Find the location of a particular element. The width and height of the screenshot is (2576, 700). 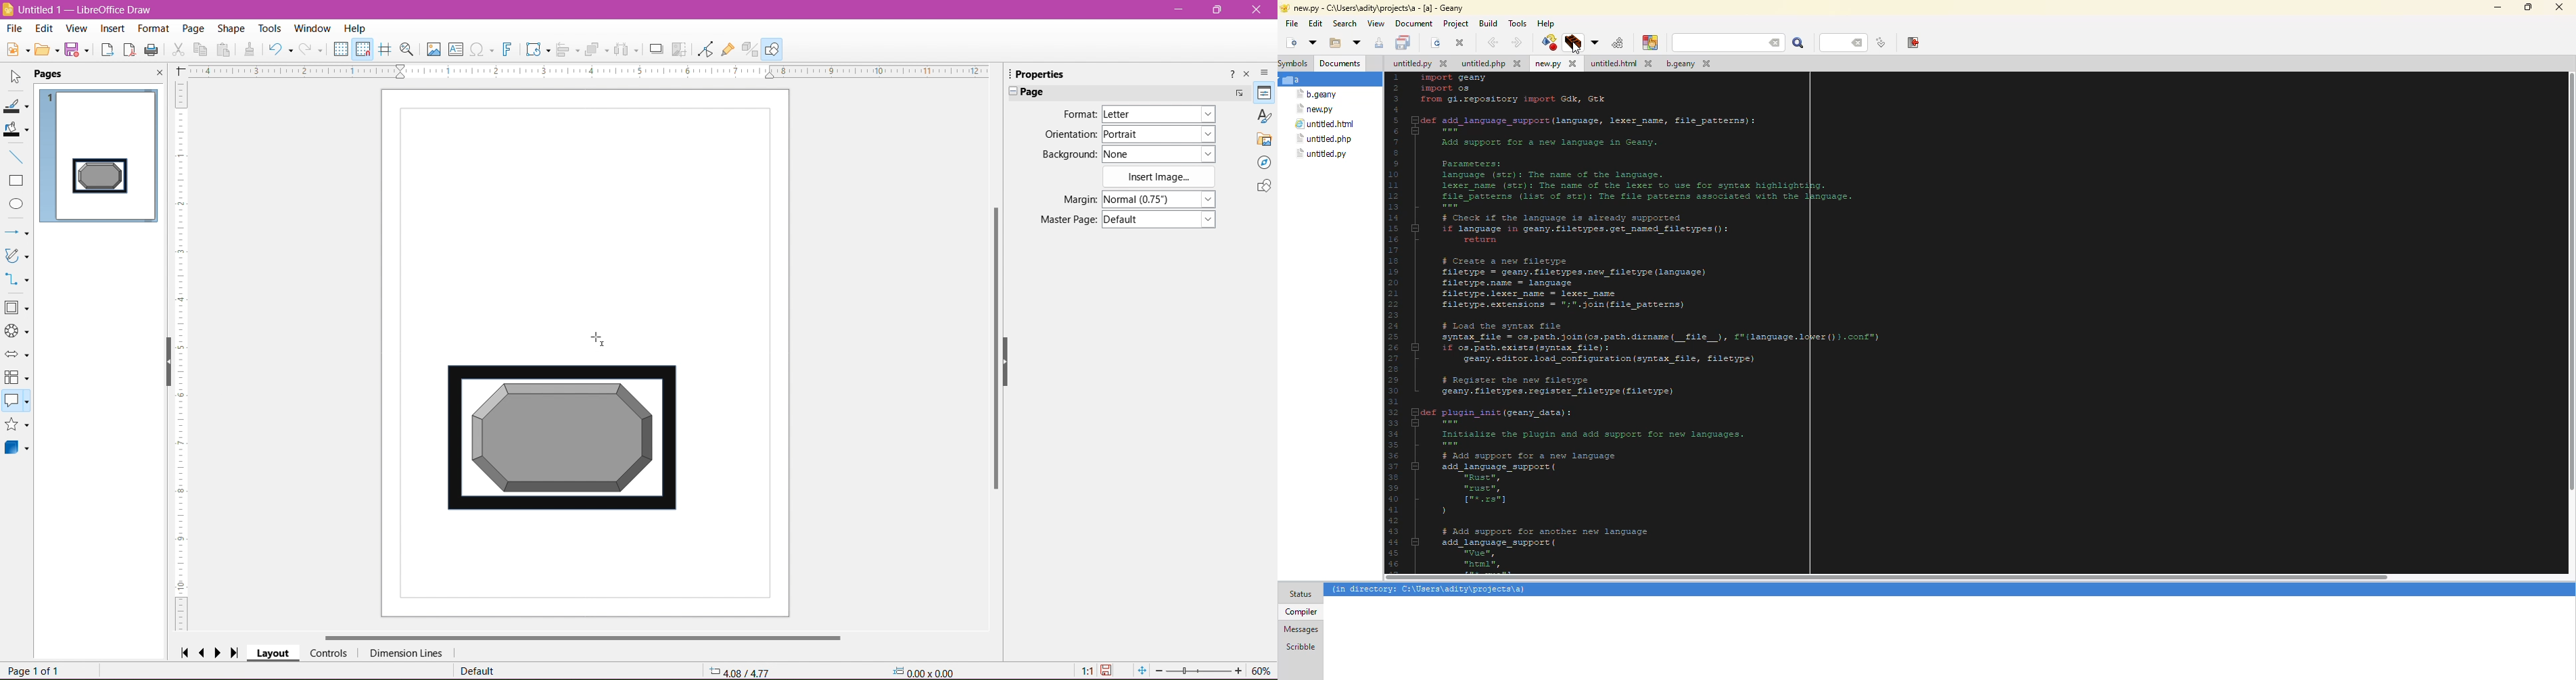

Gallery is located at coordinates (1265, 140).